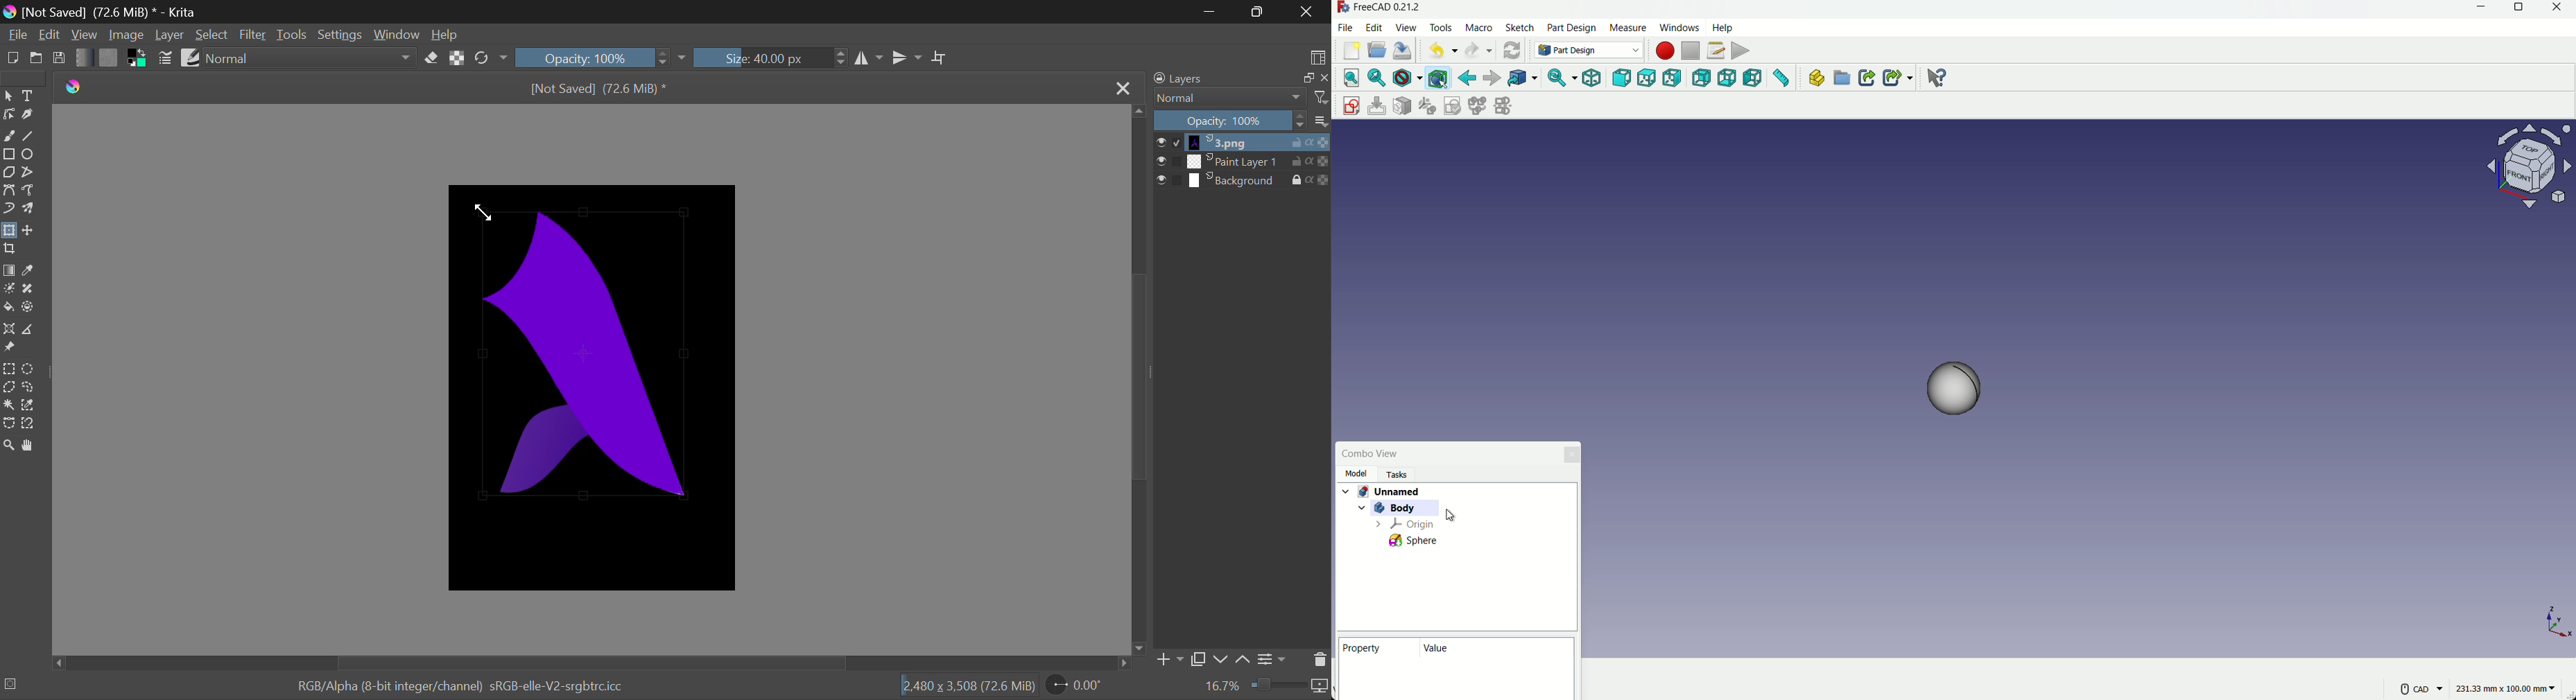 The width and height of the screenshot is (2576, 700). What do you see at coordinates (17, 35) in the screenshot?
I see `File` at bounding box center [17, 35].